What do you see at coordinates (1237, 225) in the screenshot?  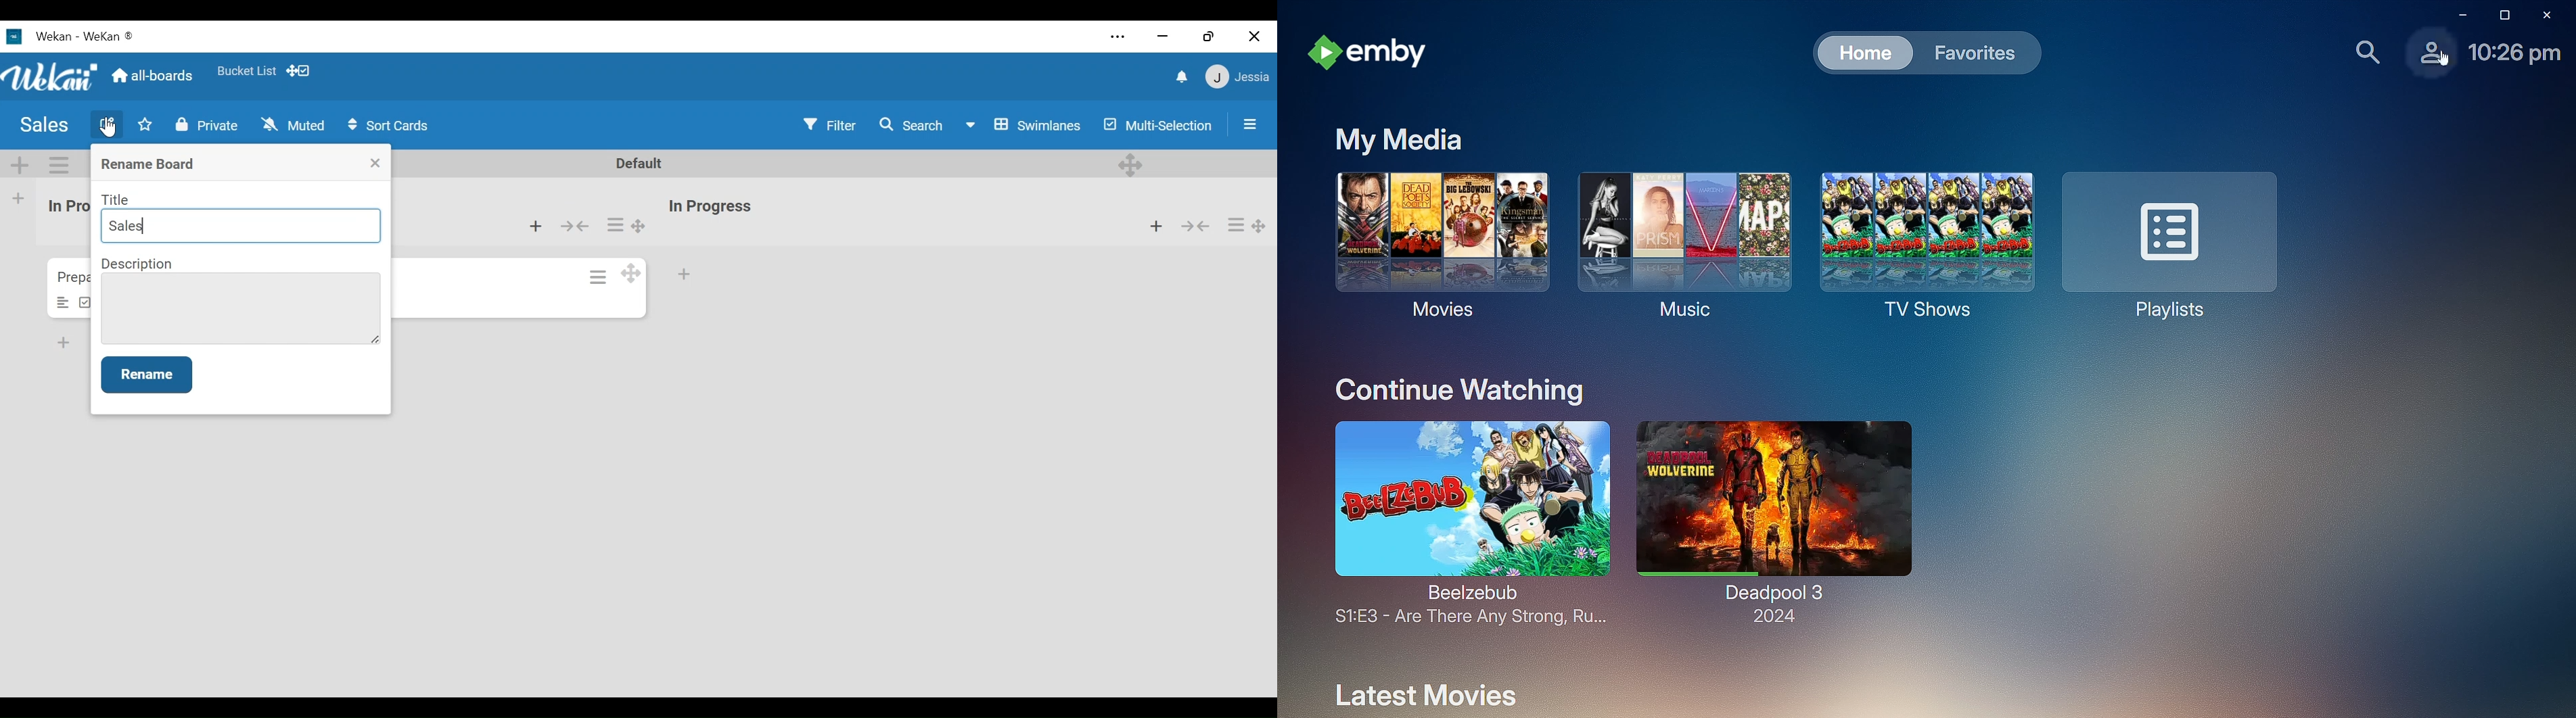 I see `list actions` at bounding box center [1237, 225].